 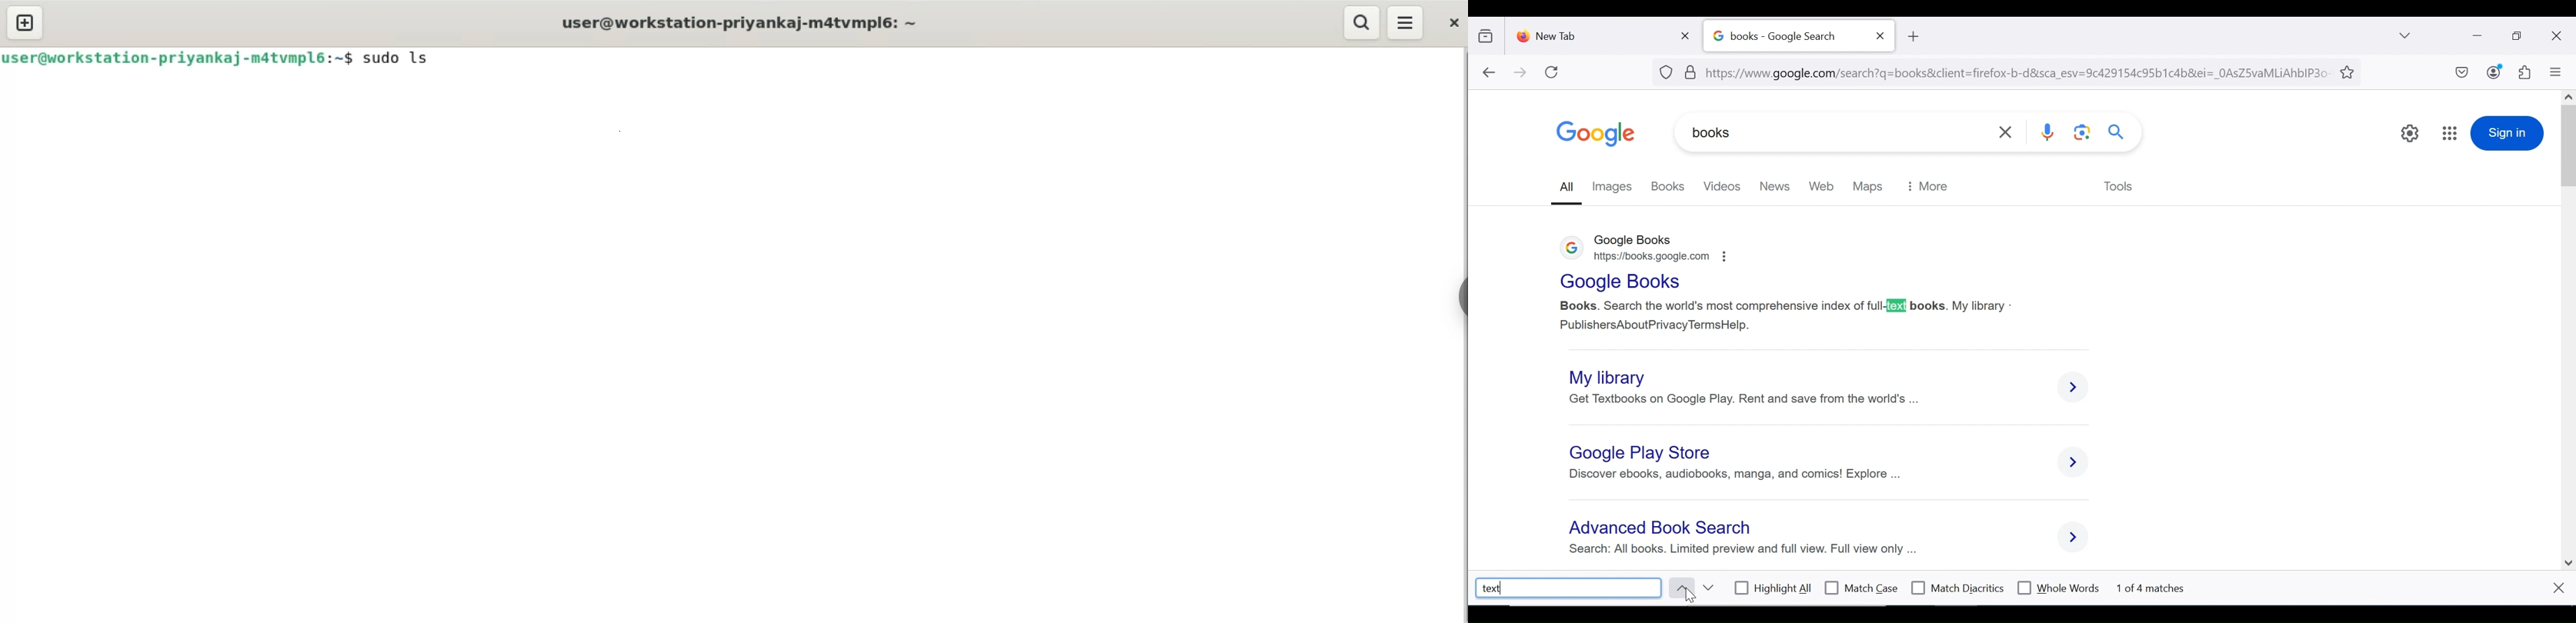 What do you see at coordinates (1732, 474) in the screenshot?
I see `Discover ebooks, audiobooks, manga, and comics! Explore ...` at bounding box center [1732, 474].